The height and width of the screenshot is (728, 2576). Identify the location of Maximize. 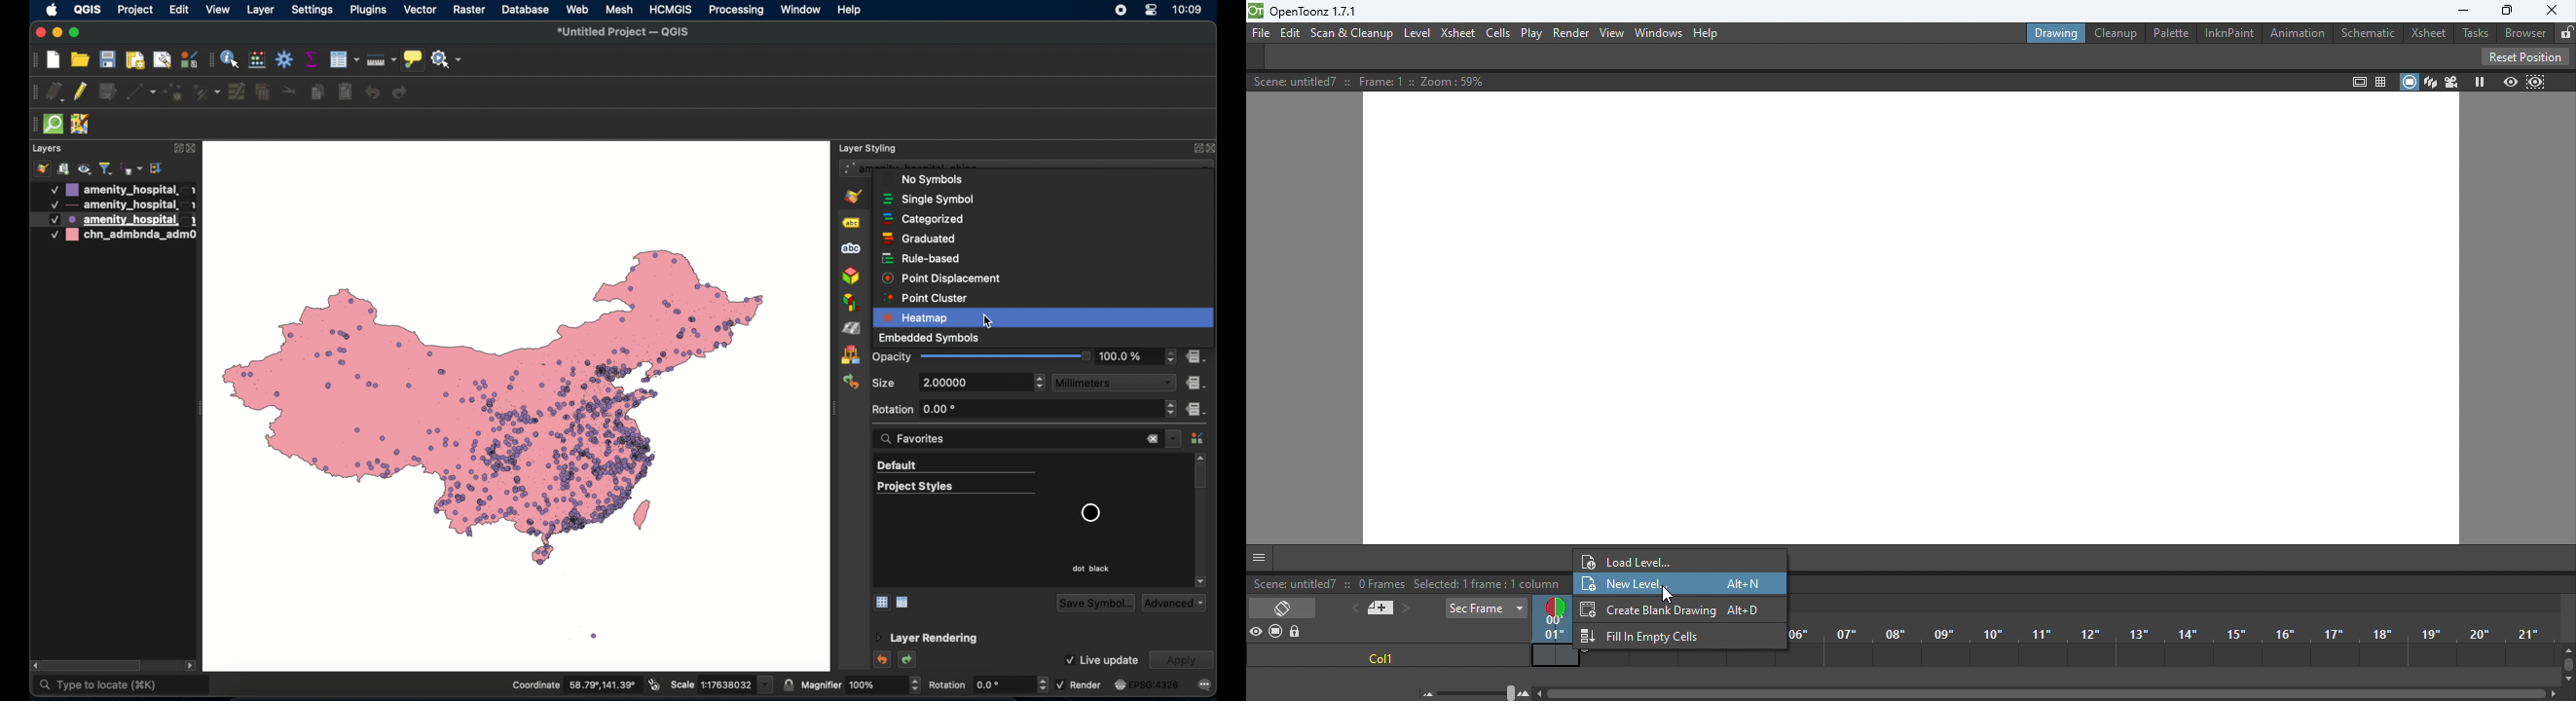
(2501, 11).